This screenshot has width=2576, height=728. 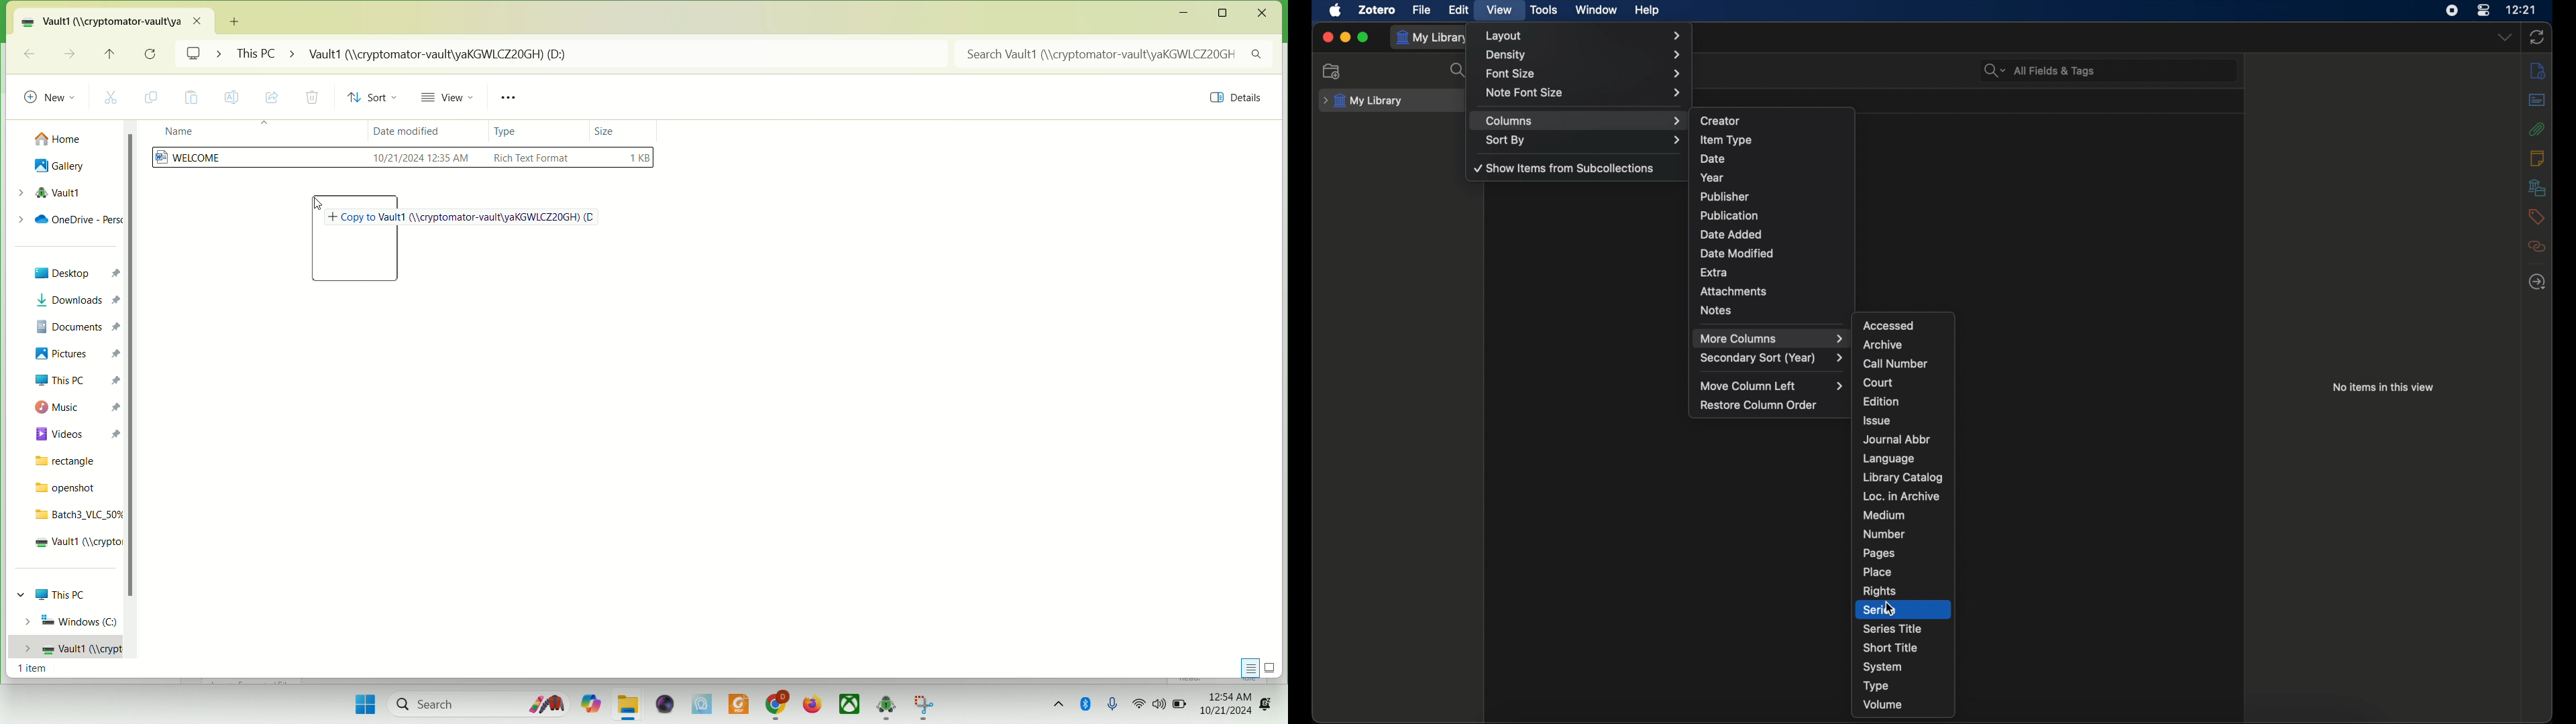 What do you see at coordinates (1877, 572) in the screenshot?
I see `place` at bounding box center [1877, 572].